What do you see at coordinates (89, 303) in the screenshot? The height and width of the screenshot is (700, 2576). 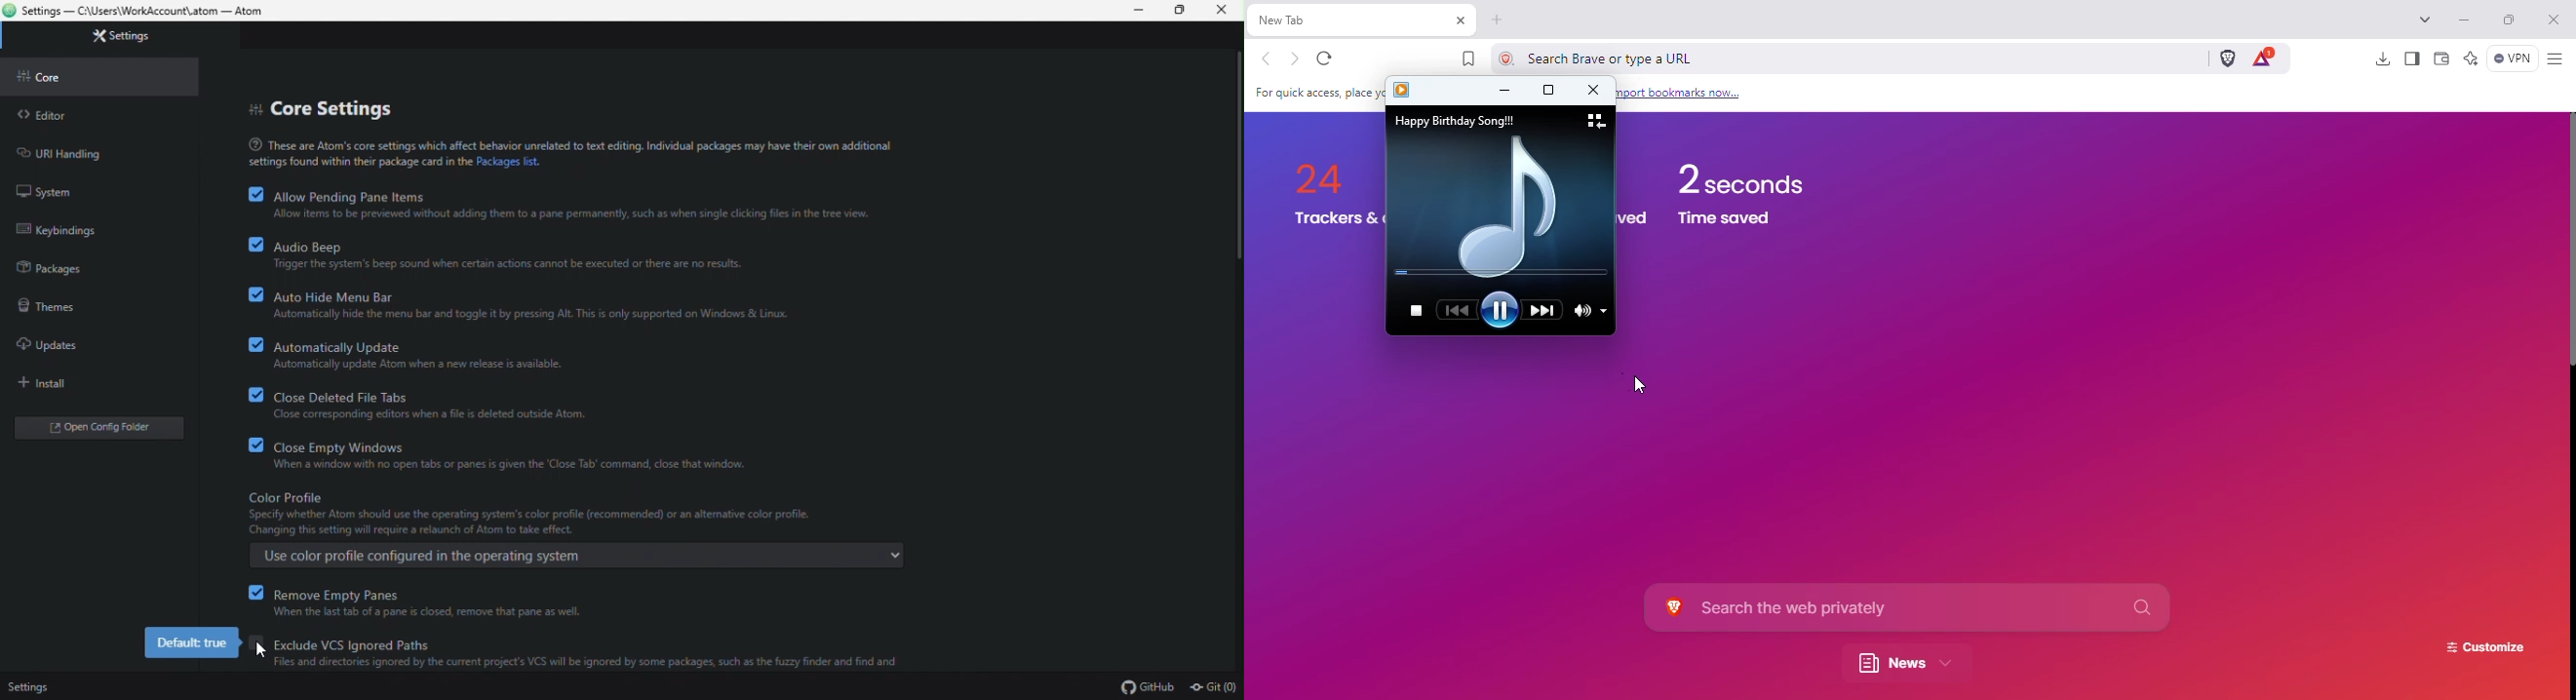 I see `Themes` at bounding box center [89, 303].